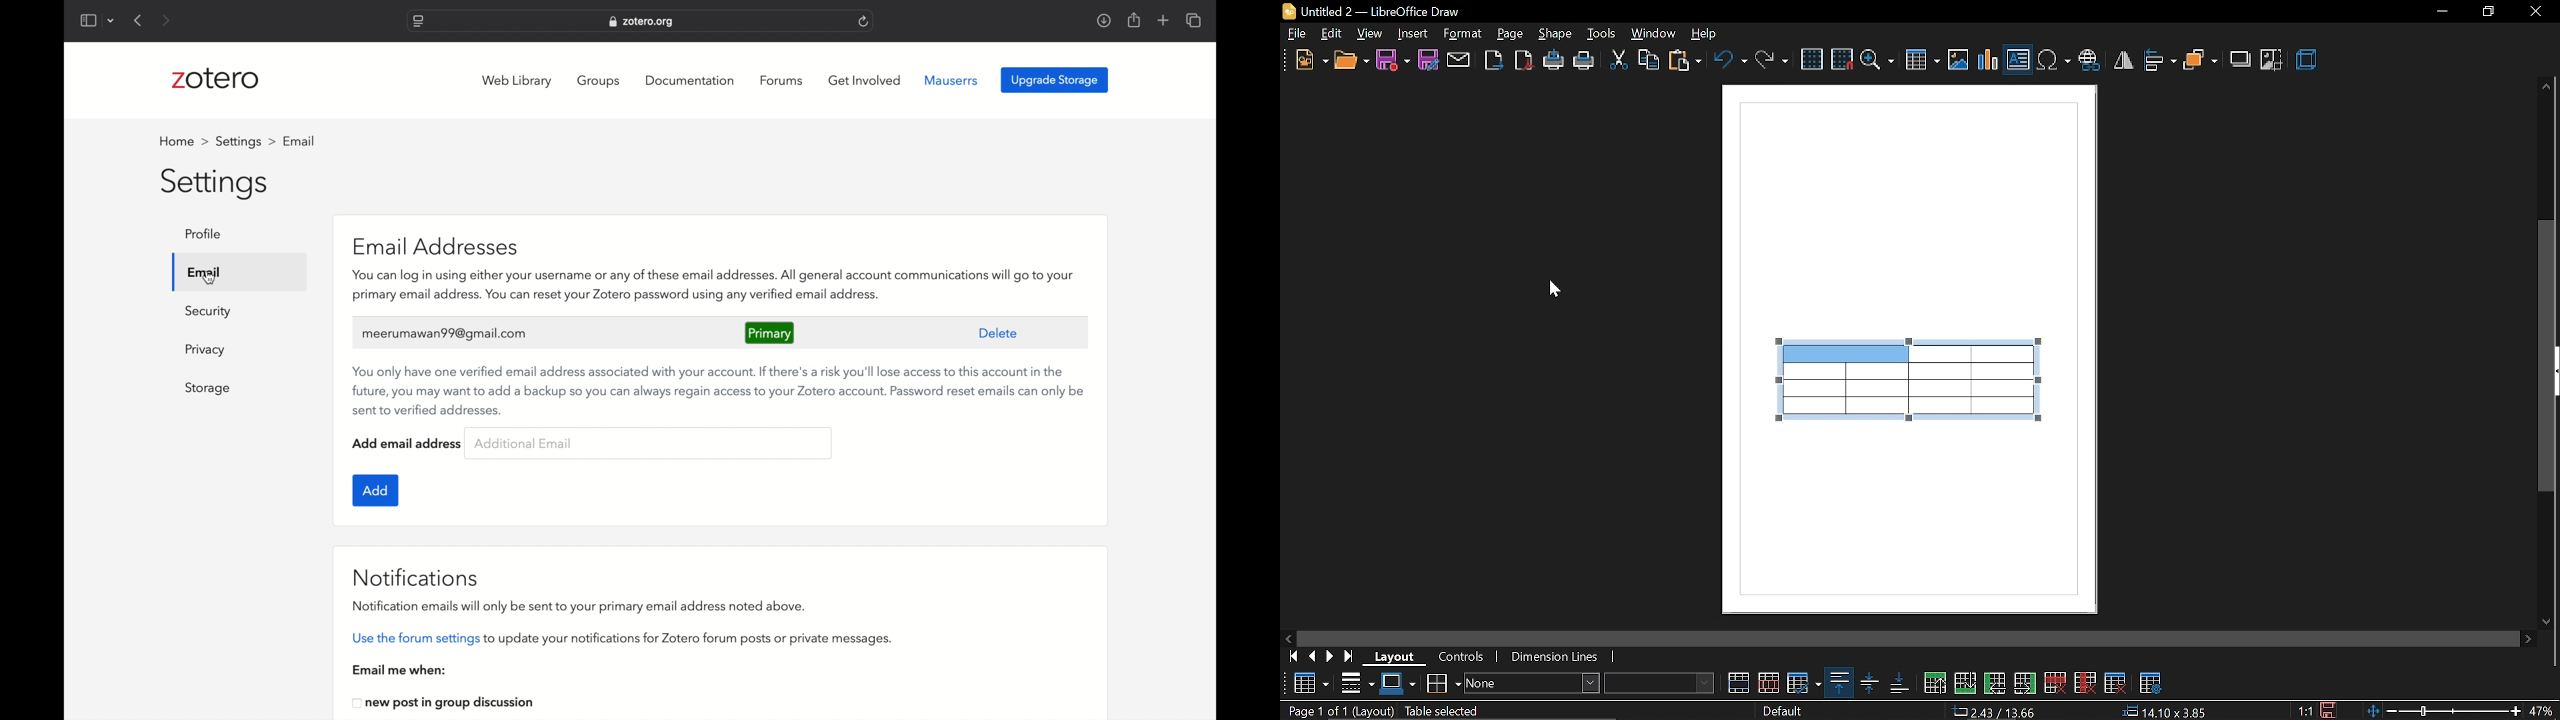 This screenshot has height=728, width=2576. Describe the element at coordinates (439, 247) in the screenshot. I see `email addresses` at that location.